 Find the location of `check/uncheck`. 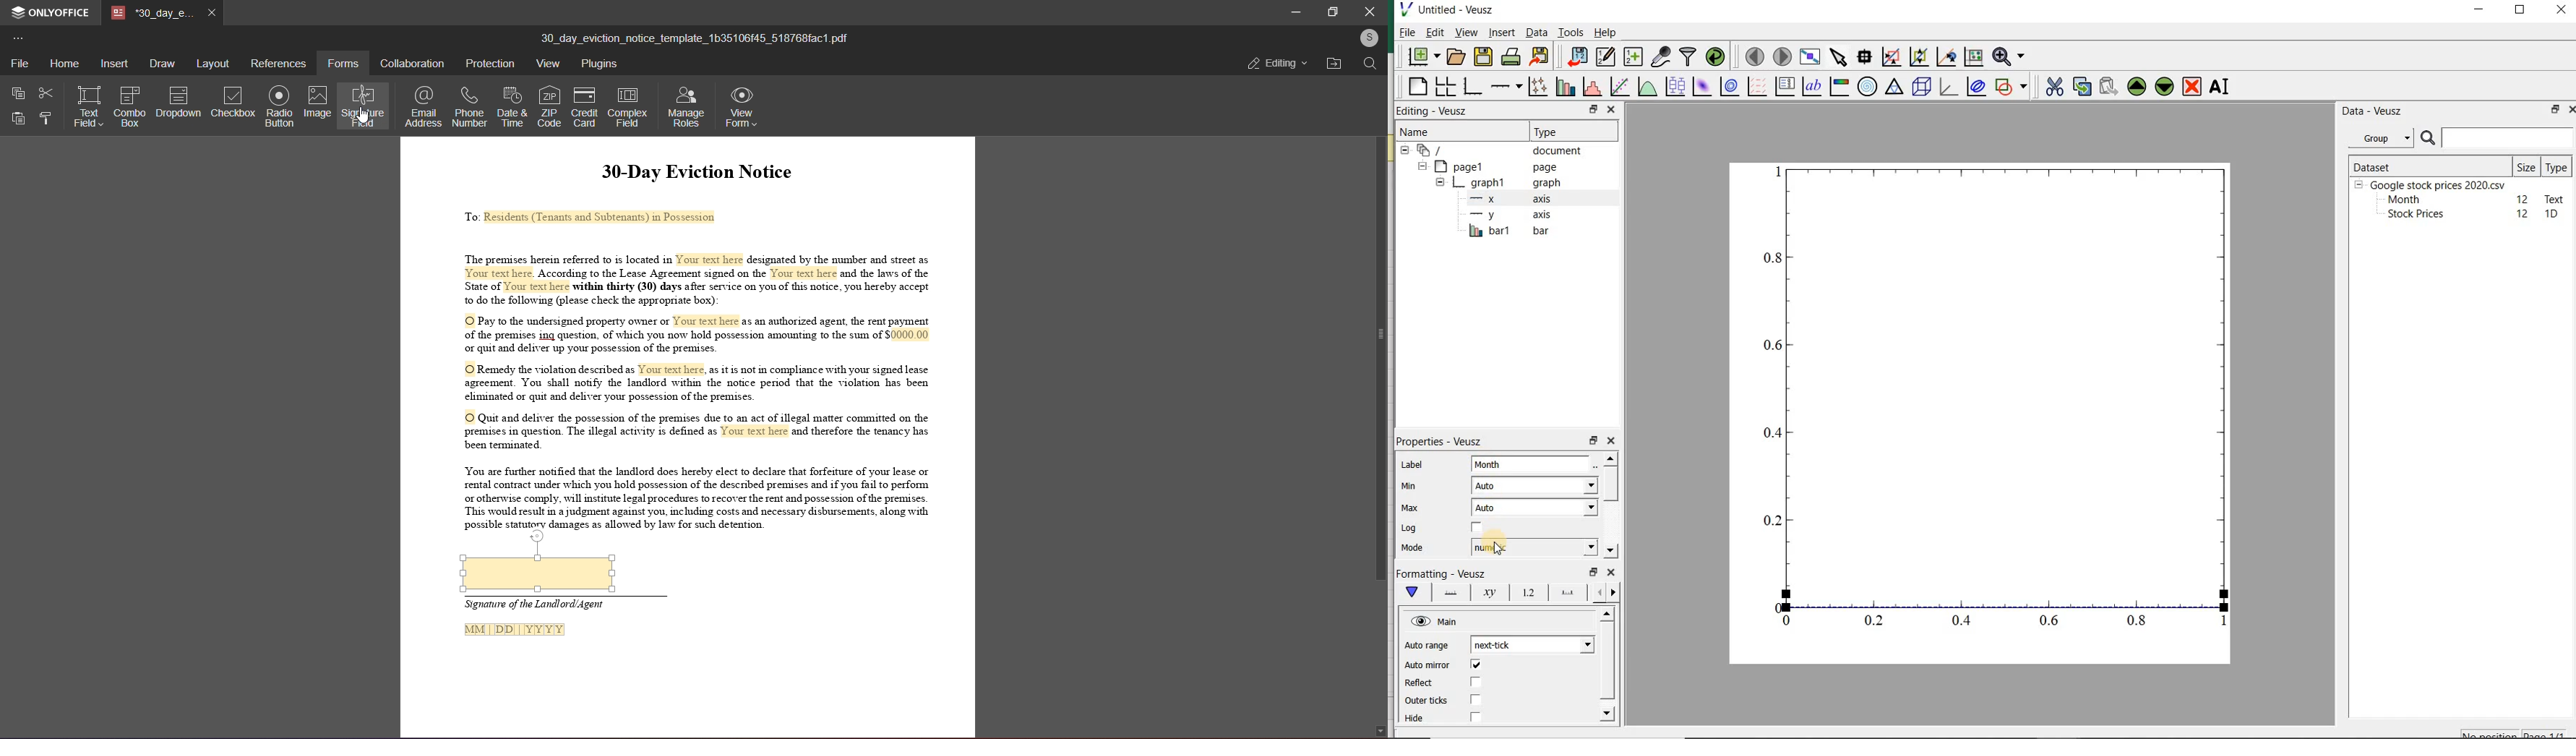

check/uncheck is located at coordinates (1475, 666).